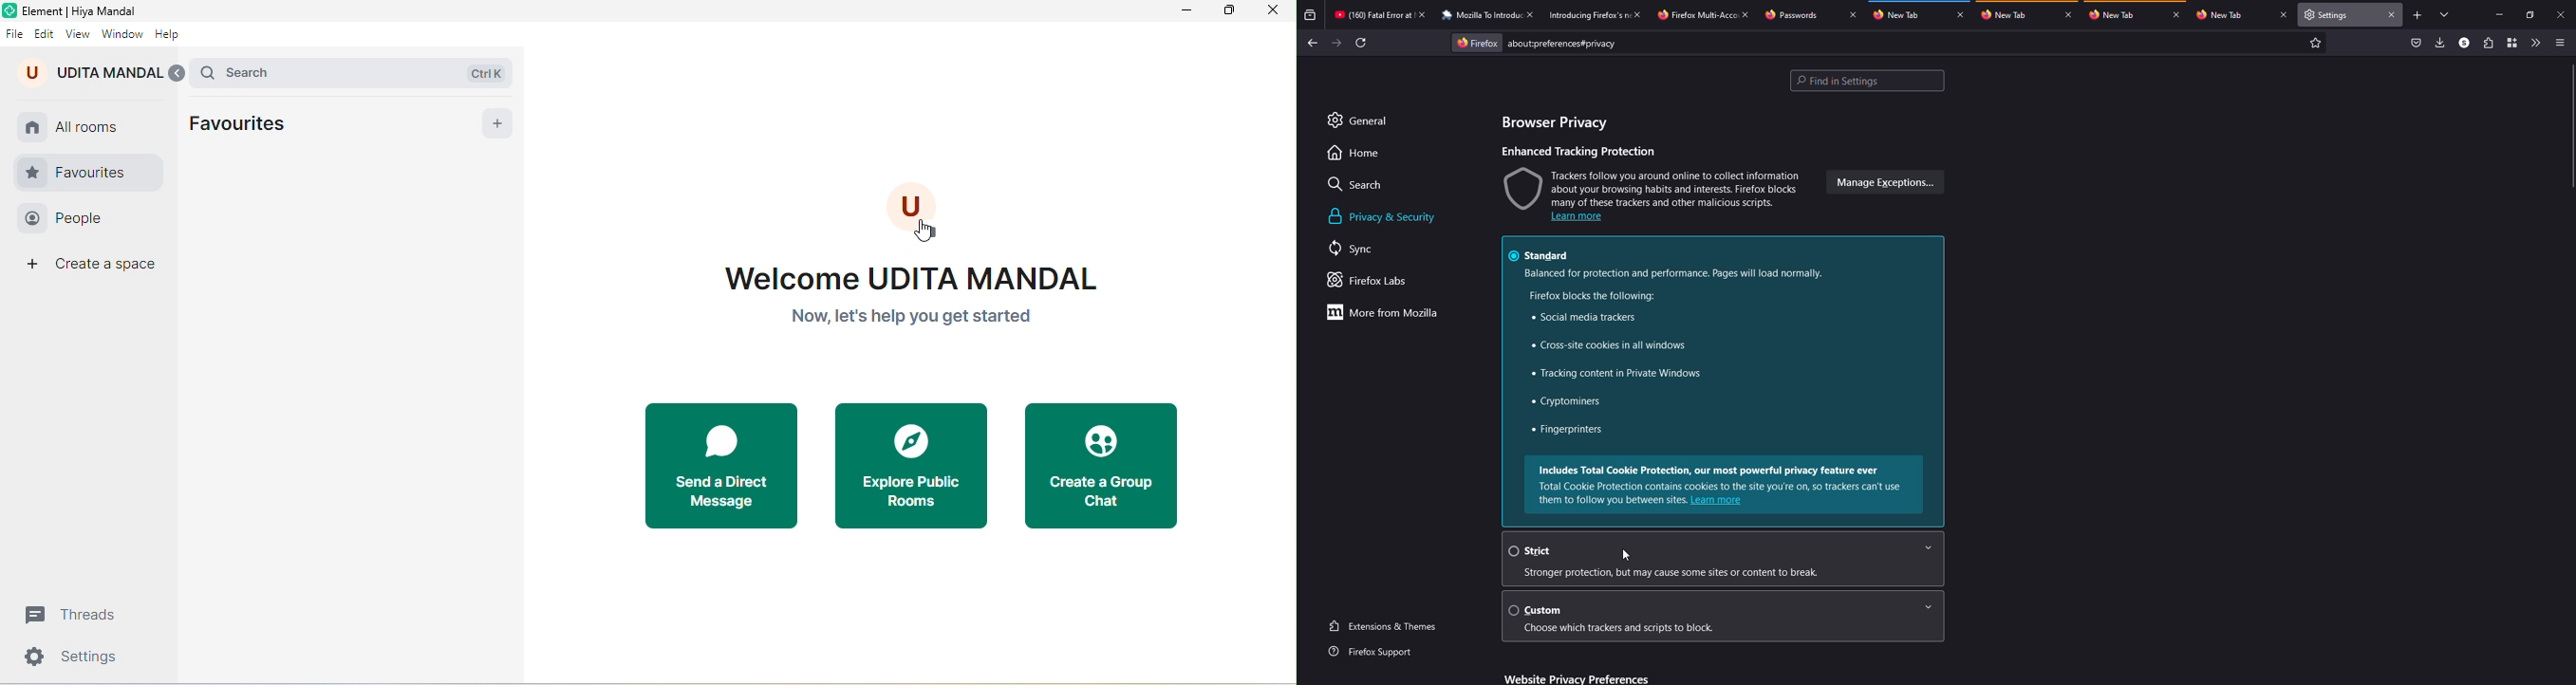 This screenshot has width=2576, height=700. I want to click on minimize, so click(1189, 12).